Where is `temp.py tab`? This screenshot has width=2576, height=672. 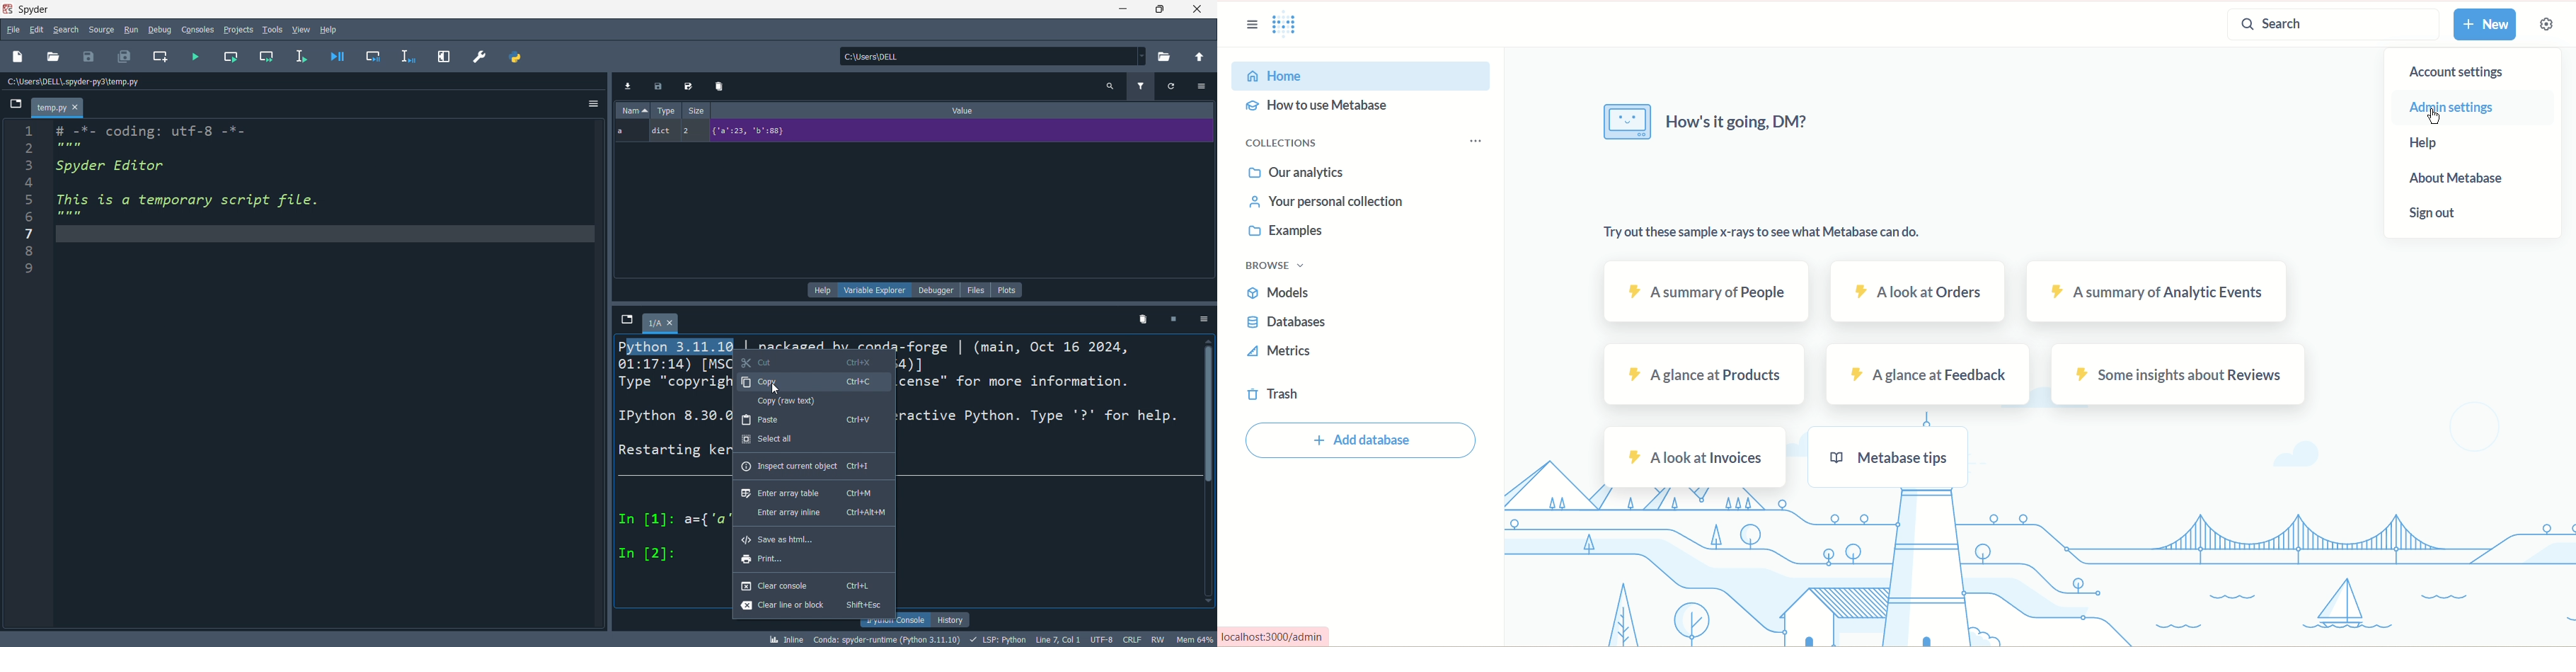
temp.py tab is located at coordinates (58, 107).